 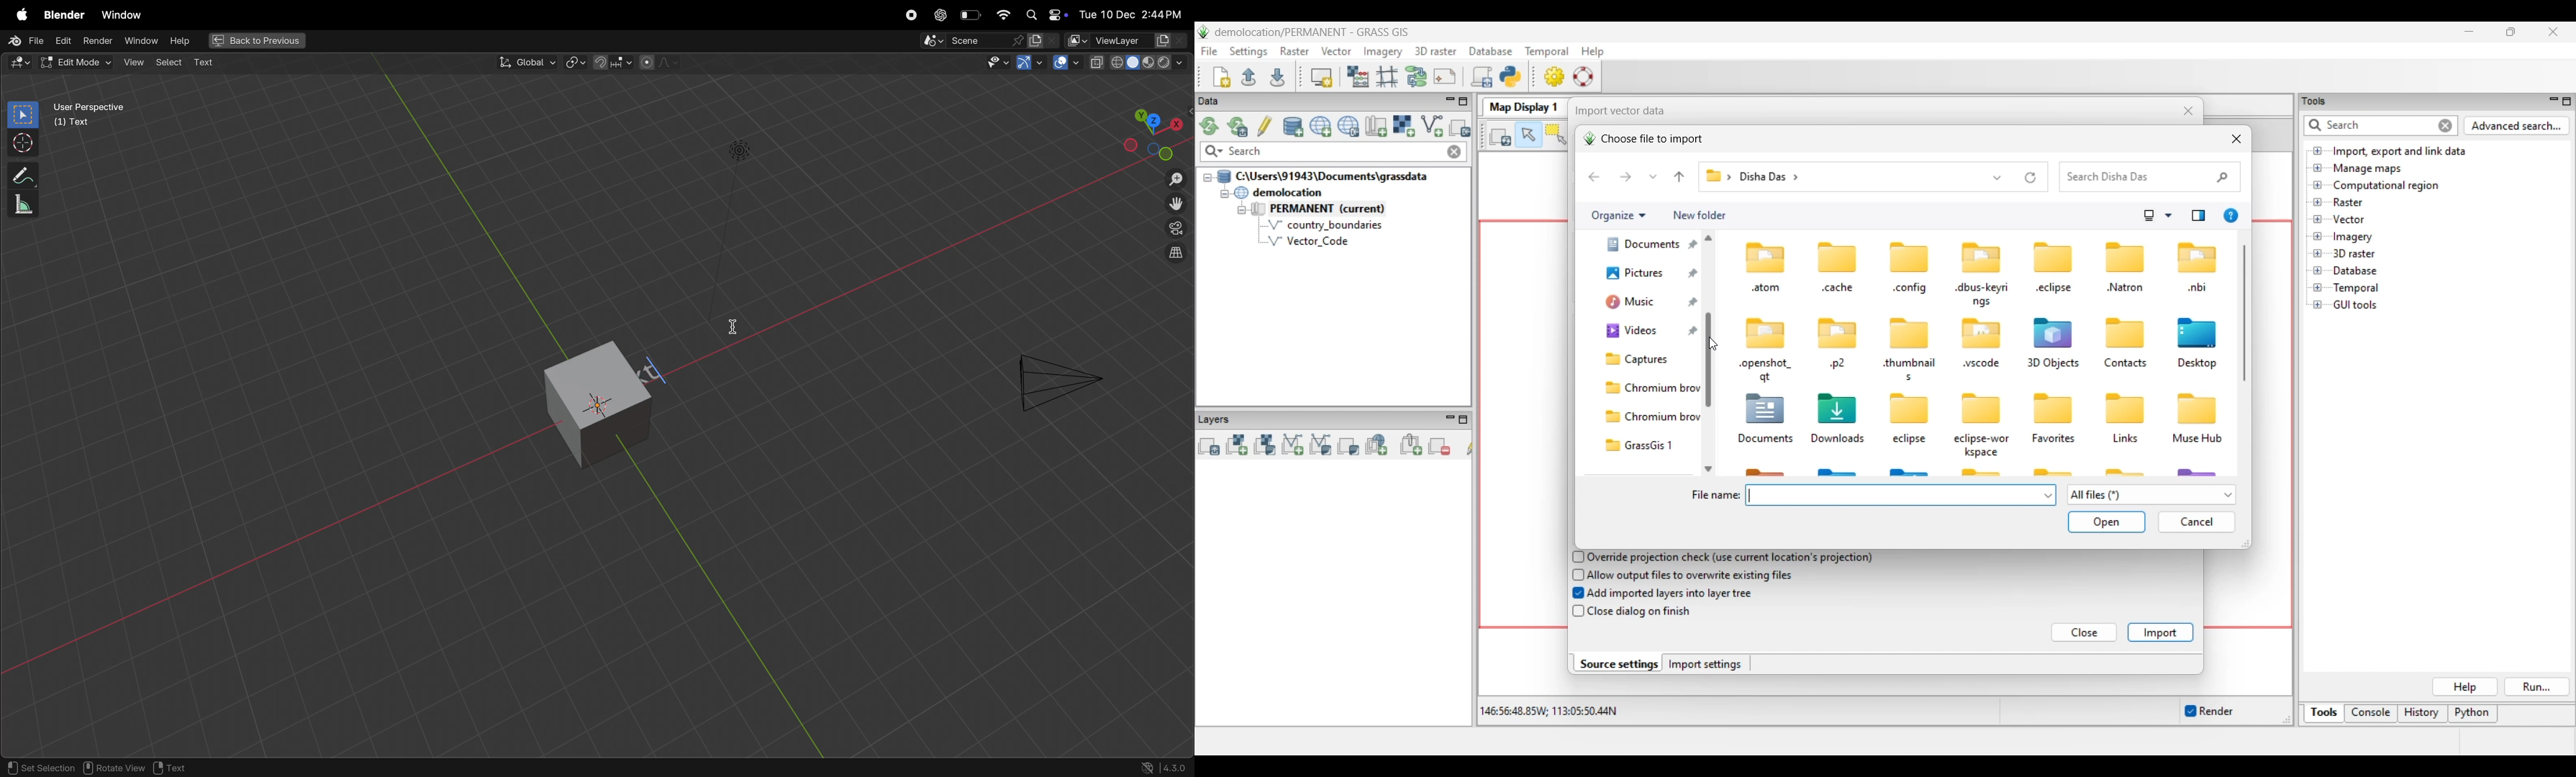 What do you see at coordinates (1335, 152) in the screenshot?
I see `Type in map for quick search` at bounding box center [1335, 152].